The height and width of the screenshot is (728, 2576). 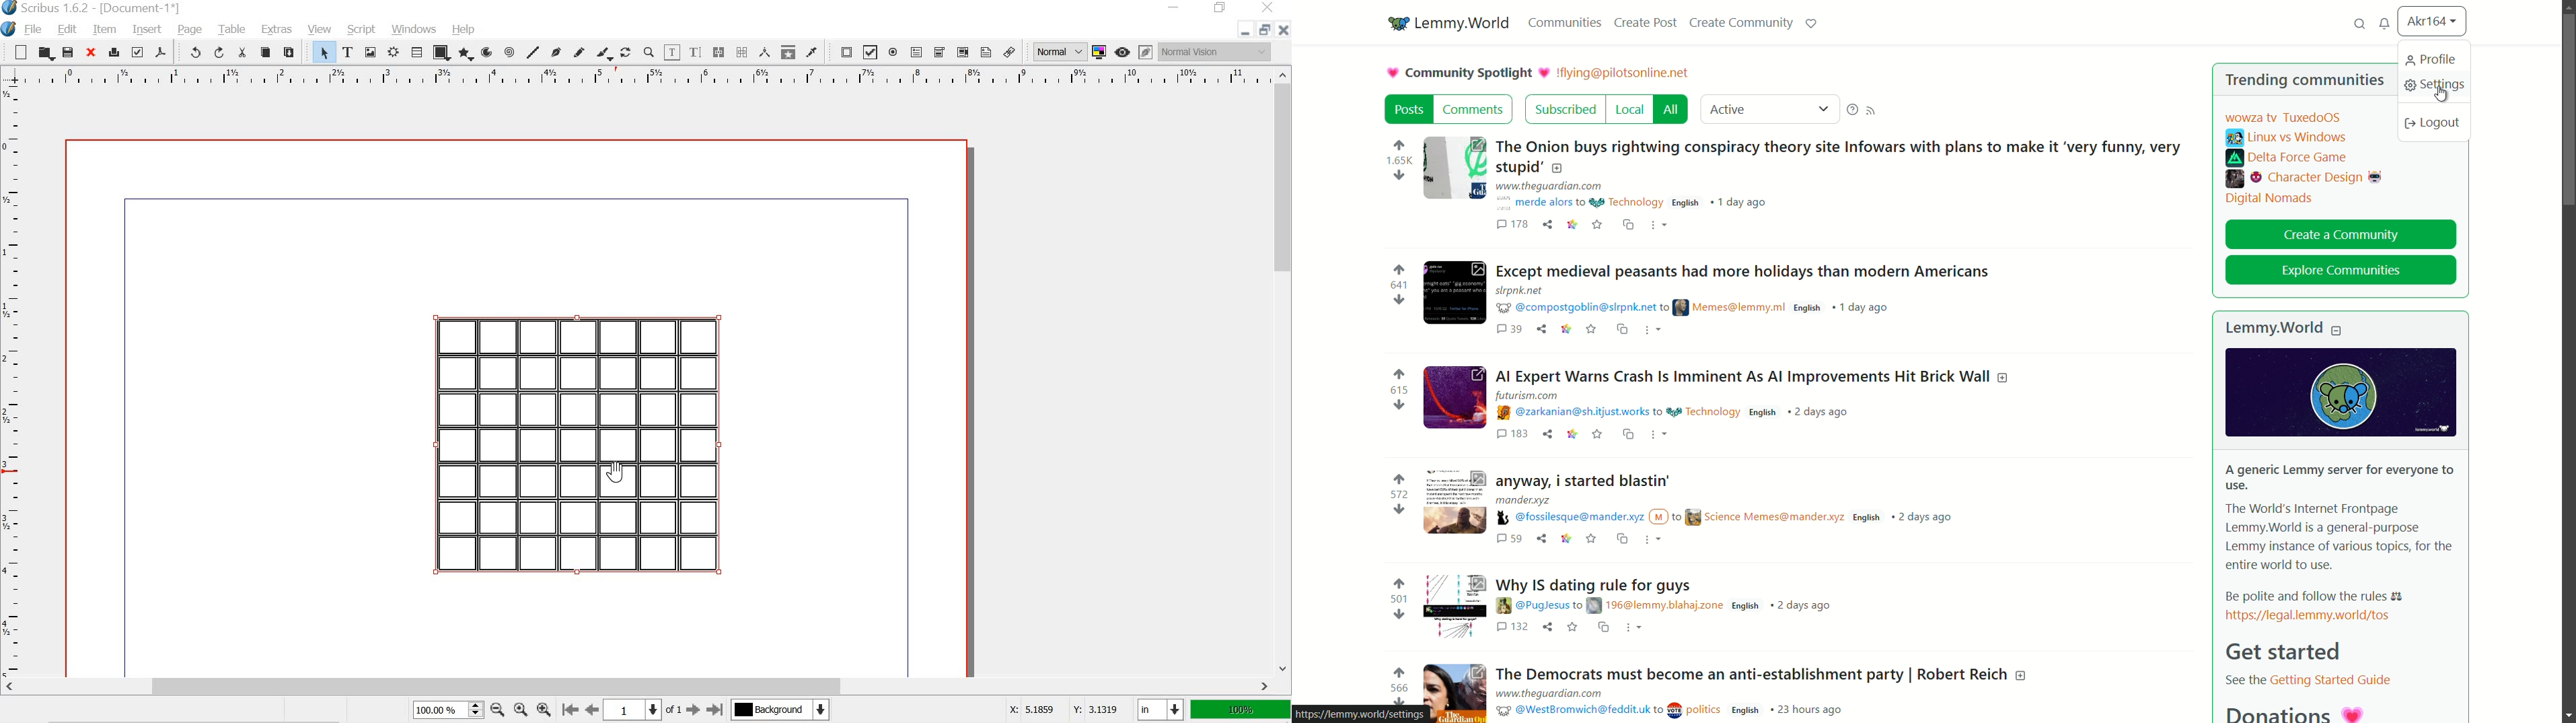 I want to click on file, so click(x=32, y=30).